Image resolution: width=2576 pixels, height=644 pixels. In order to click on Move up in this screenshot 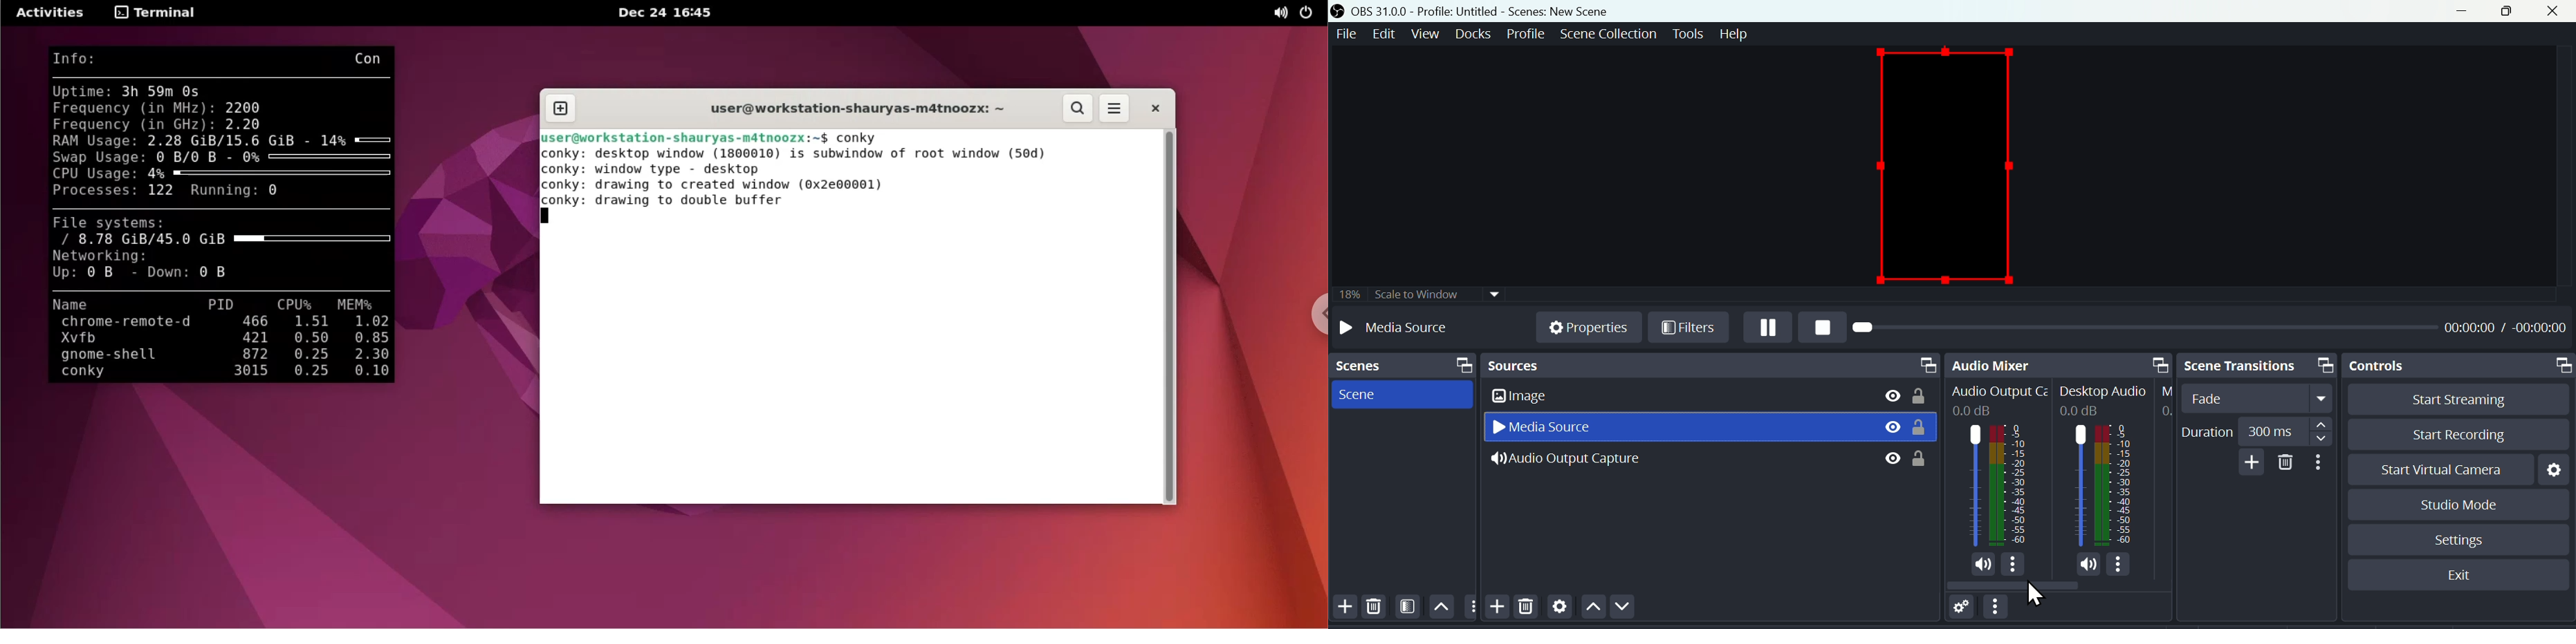, I will do `click(1441, 608)`.